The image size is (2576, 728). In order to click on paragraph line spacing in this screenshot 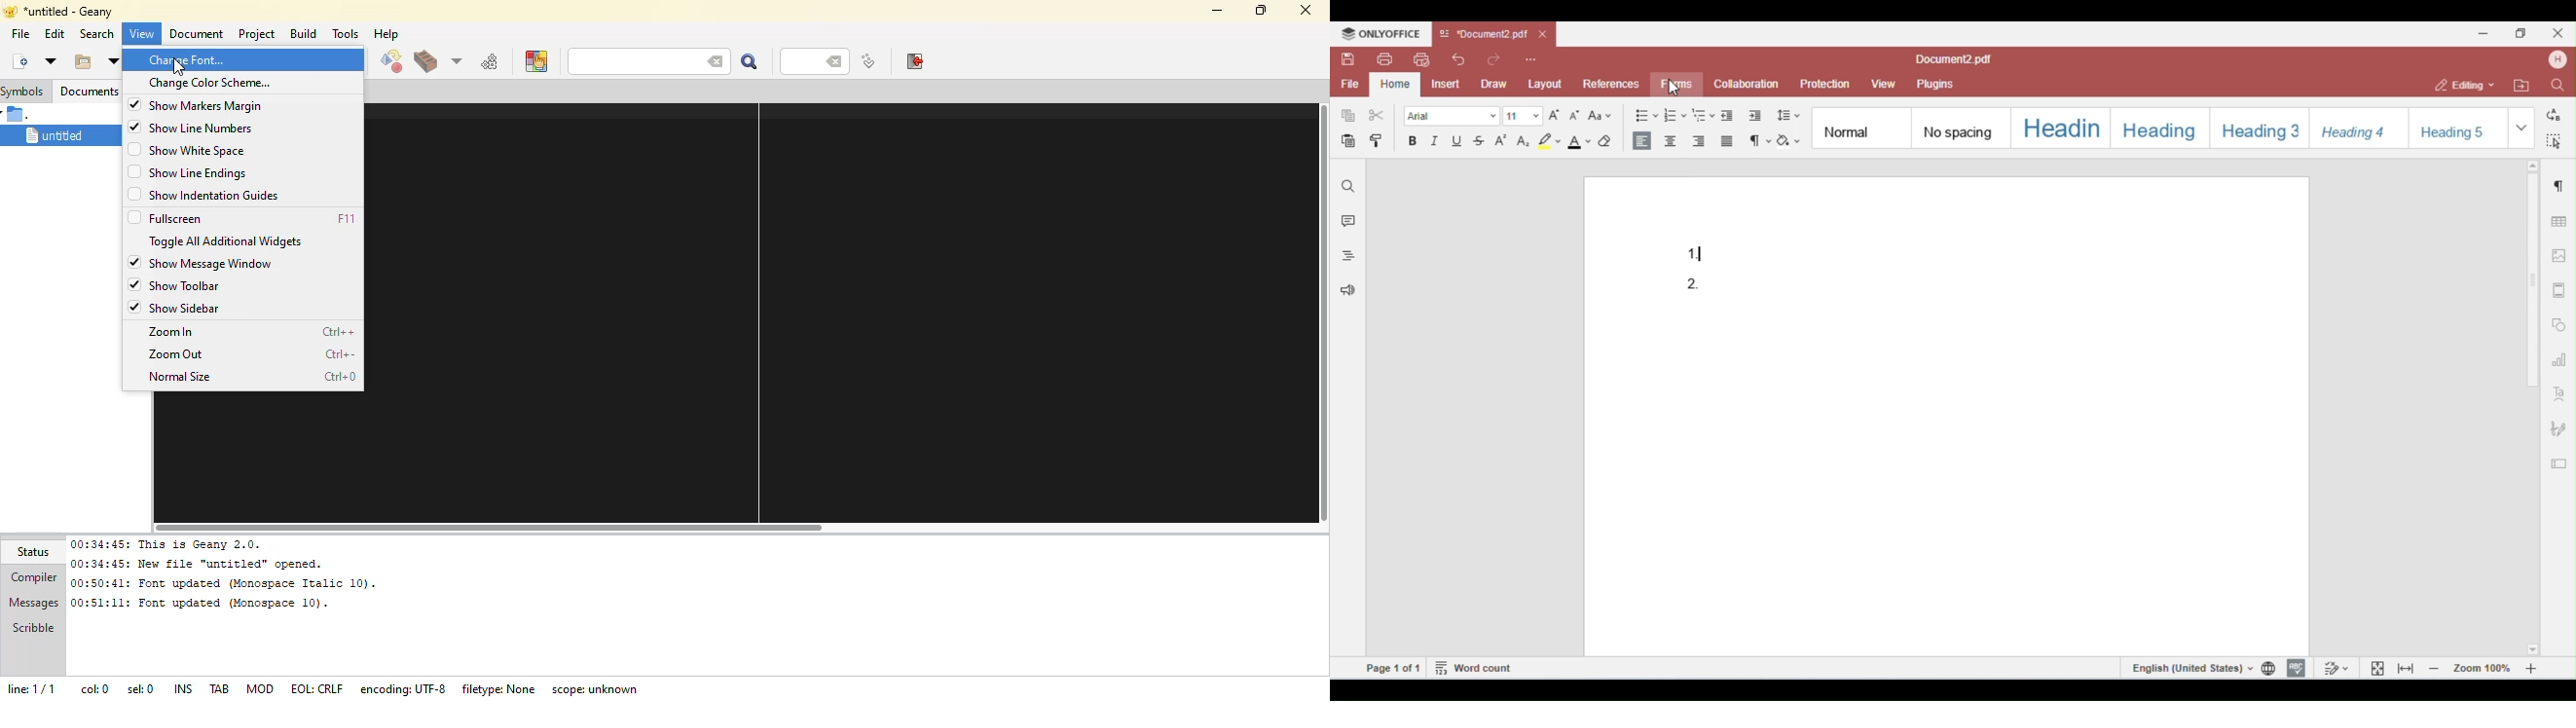, I will do `click(1789, 115)`.